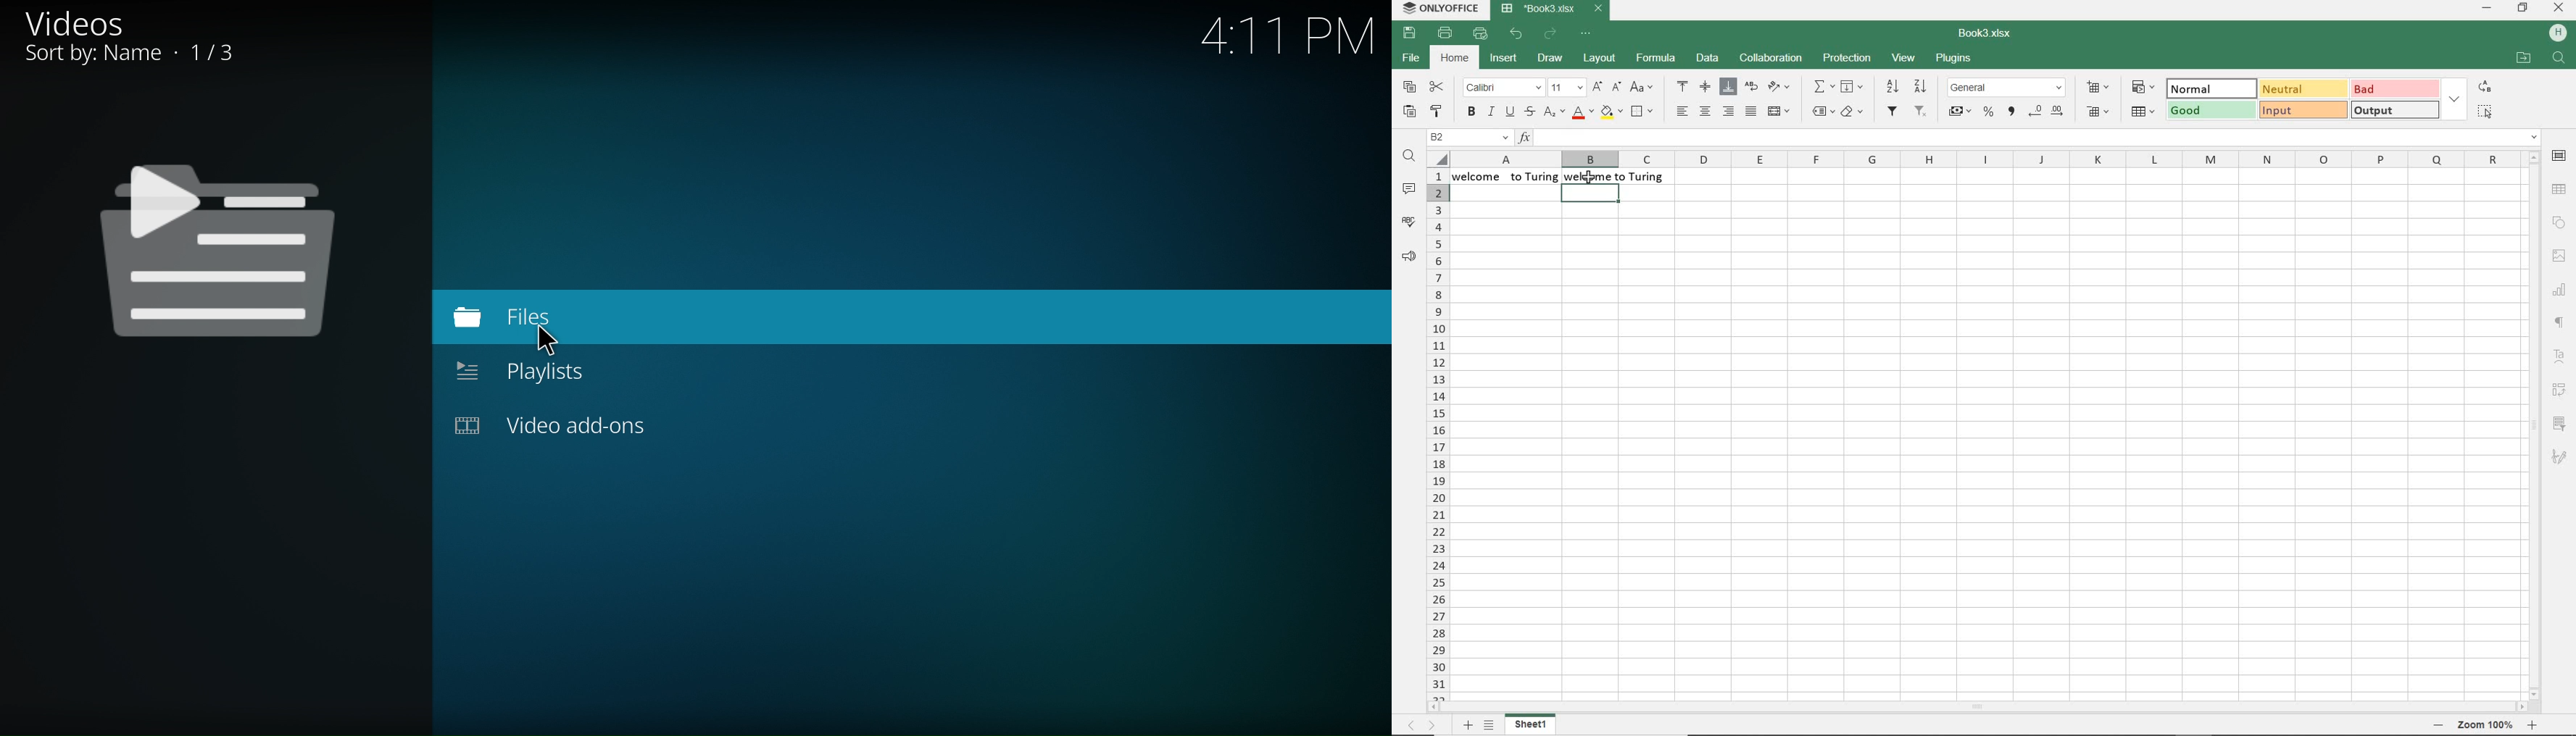  I want to click on file, so click(1411, 59).